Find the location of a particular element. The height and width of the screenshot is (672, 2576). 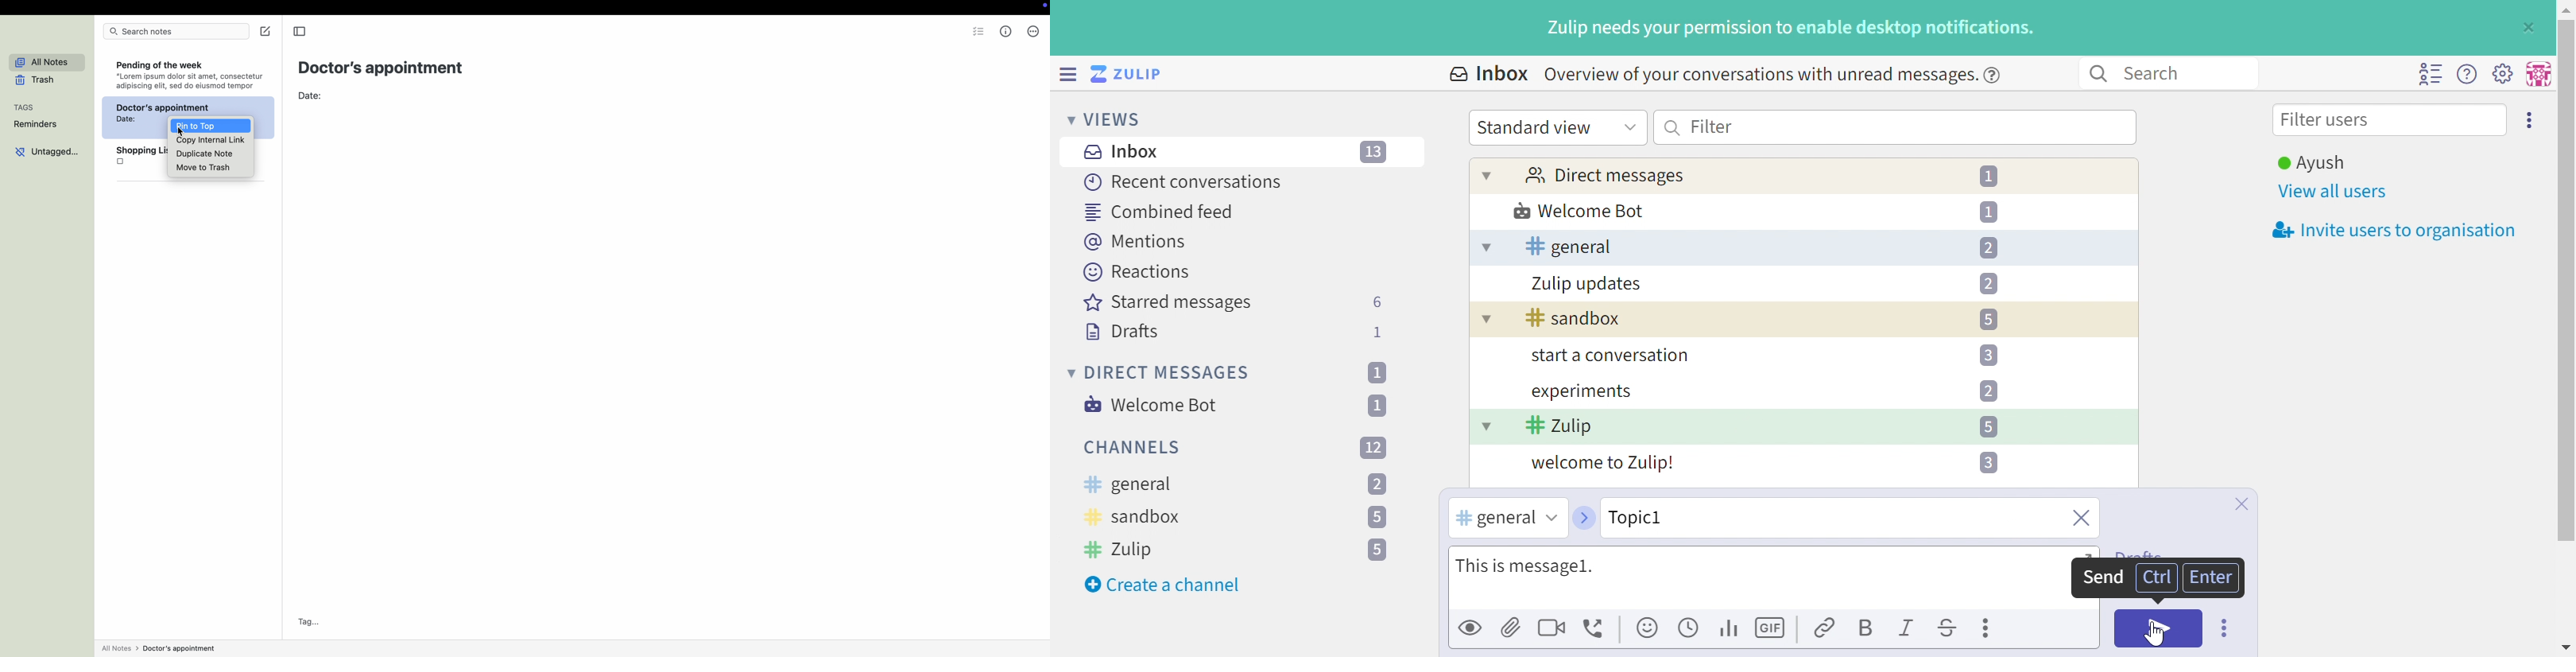

Invite users to organisation is located at coordinates (2389, 231).